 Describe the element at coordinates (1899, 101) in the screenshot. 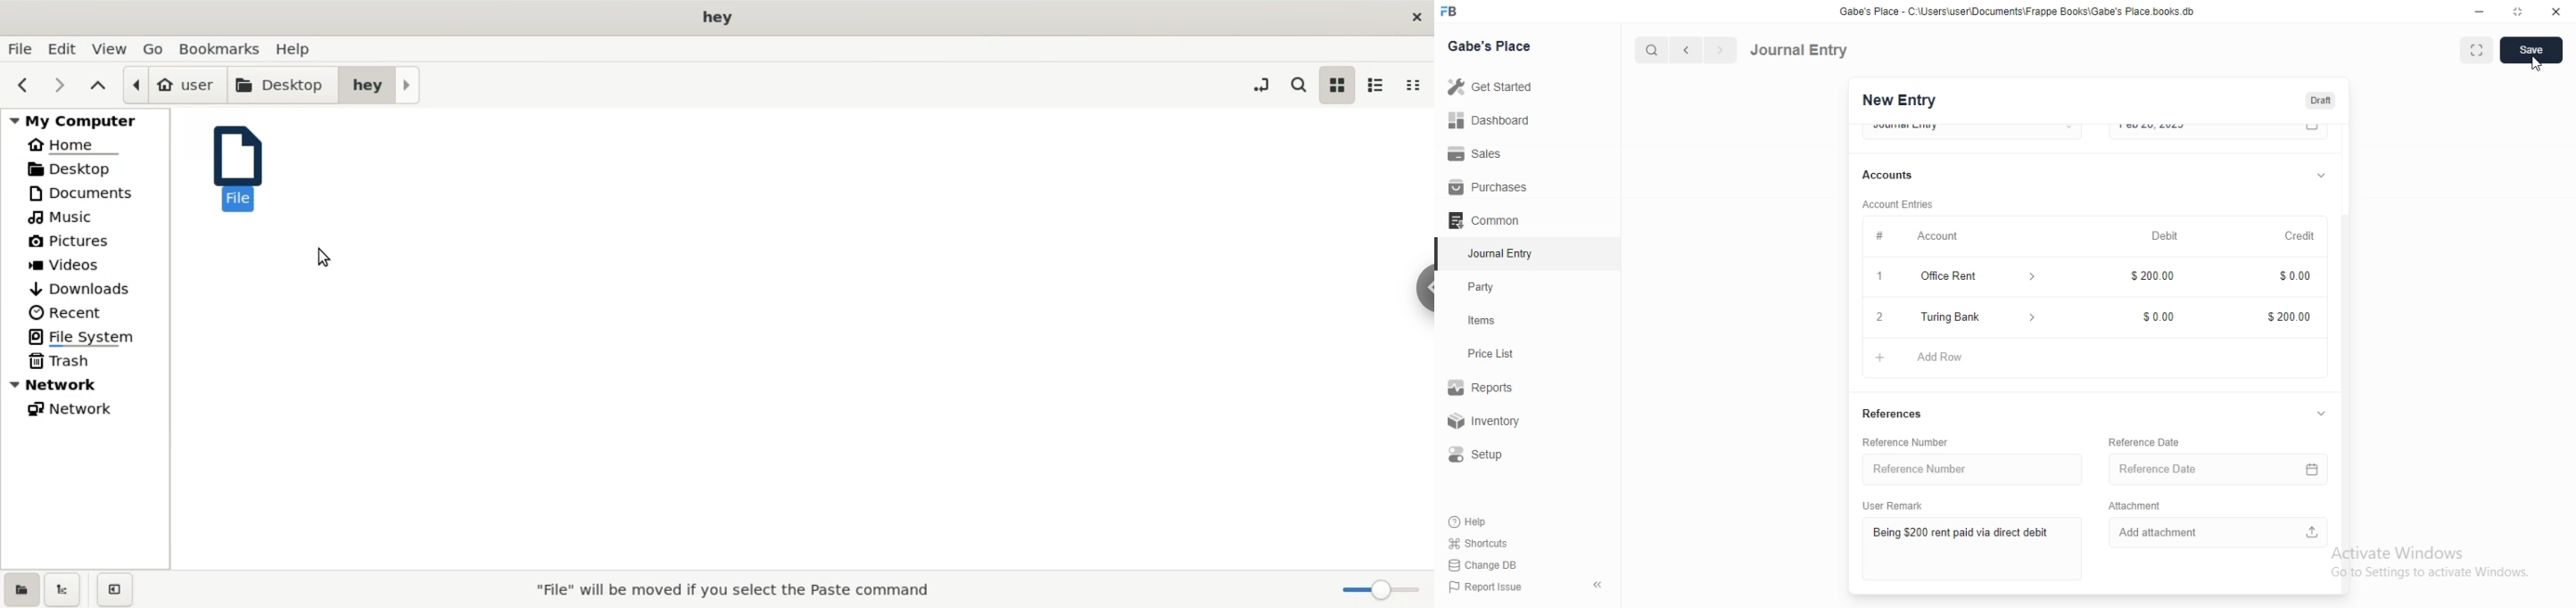

I see `New Entry` at that location.